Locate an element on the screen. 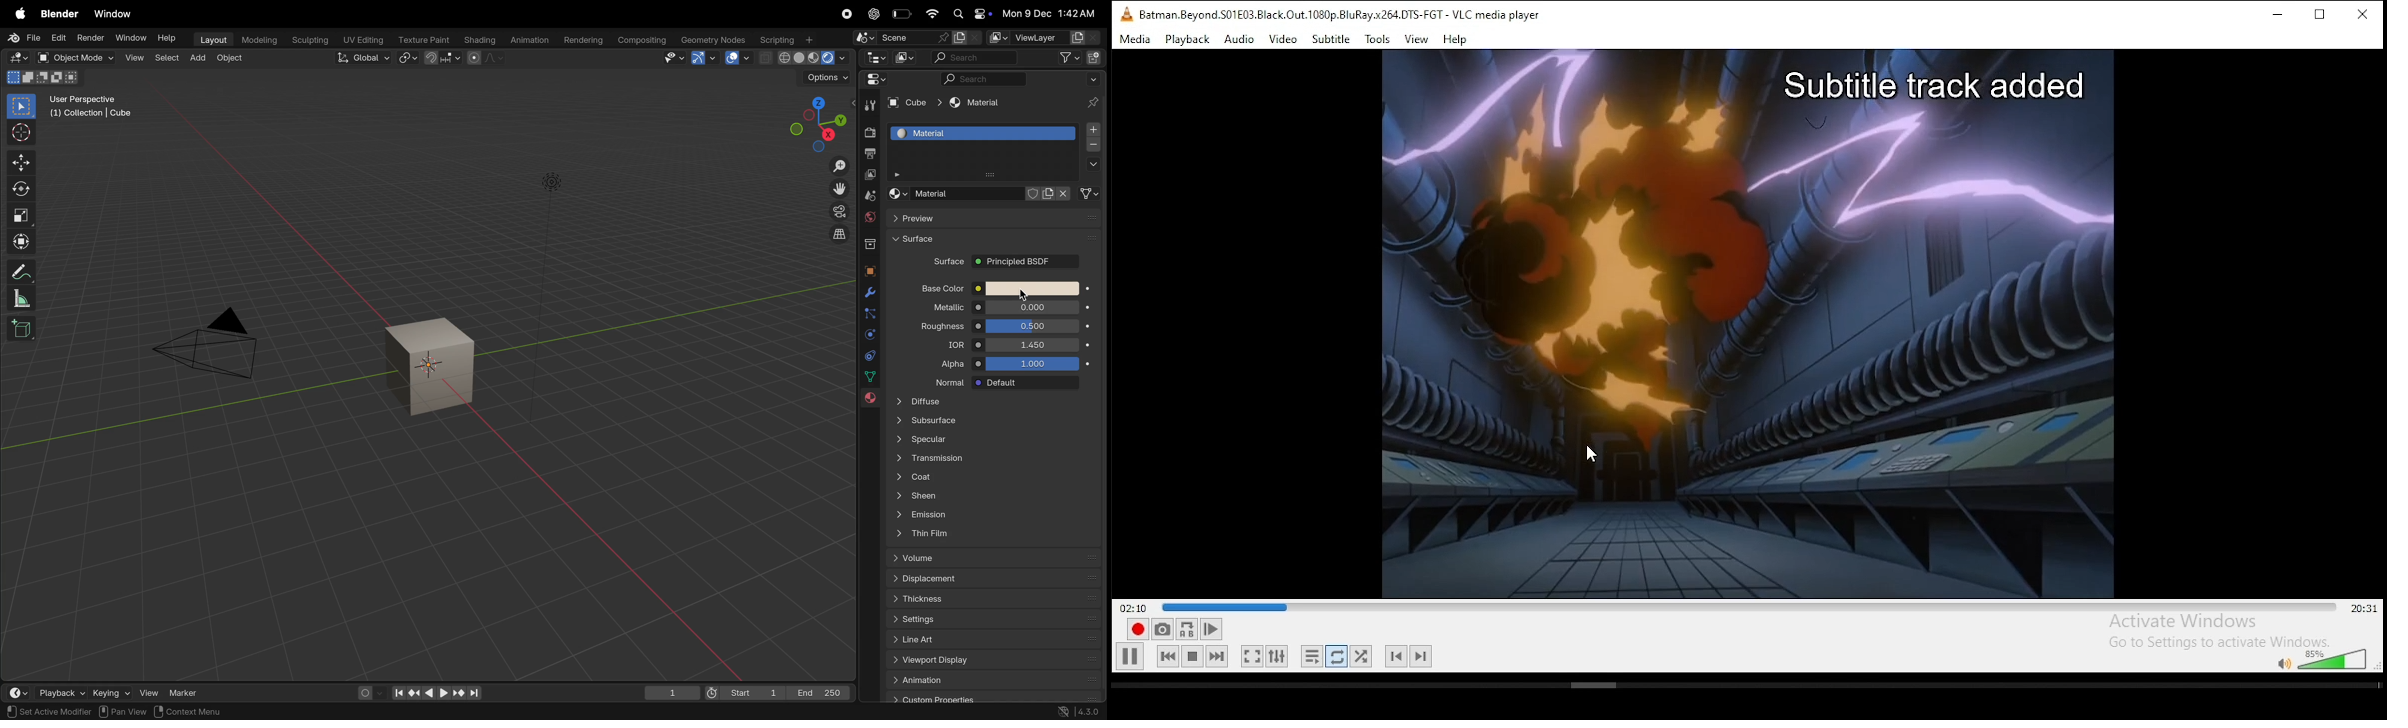 The width and height of the screenshot is (2408, 728). seek bar is located at coordinates (1749, 606).